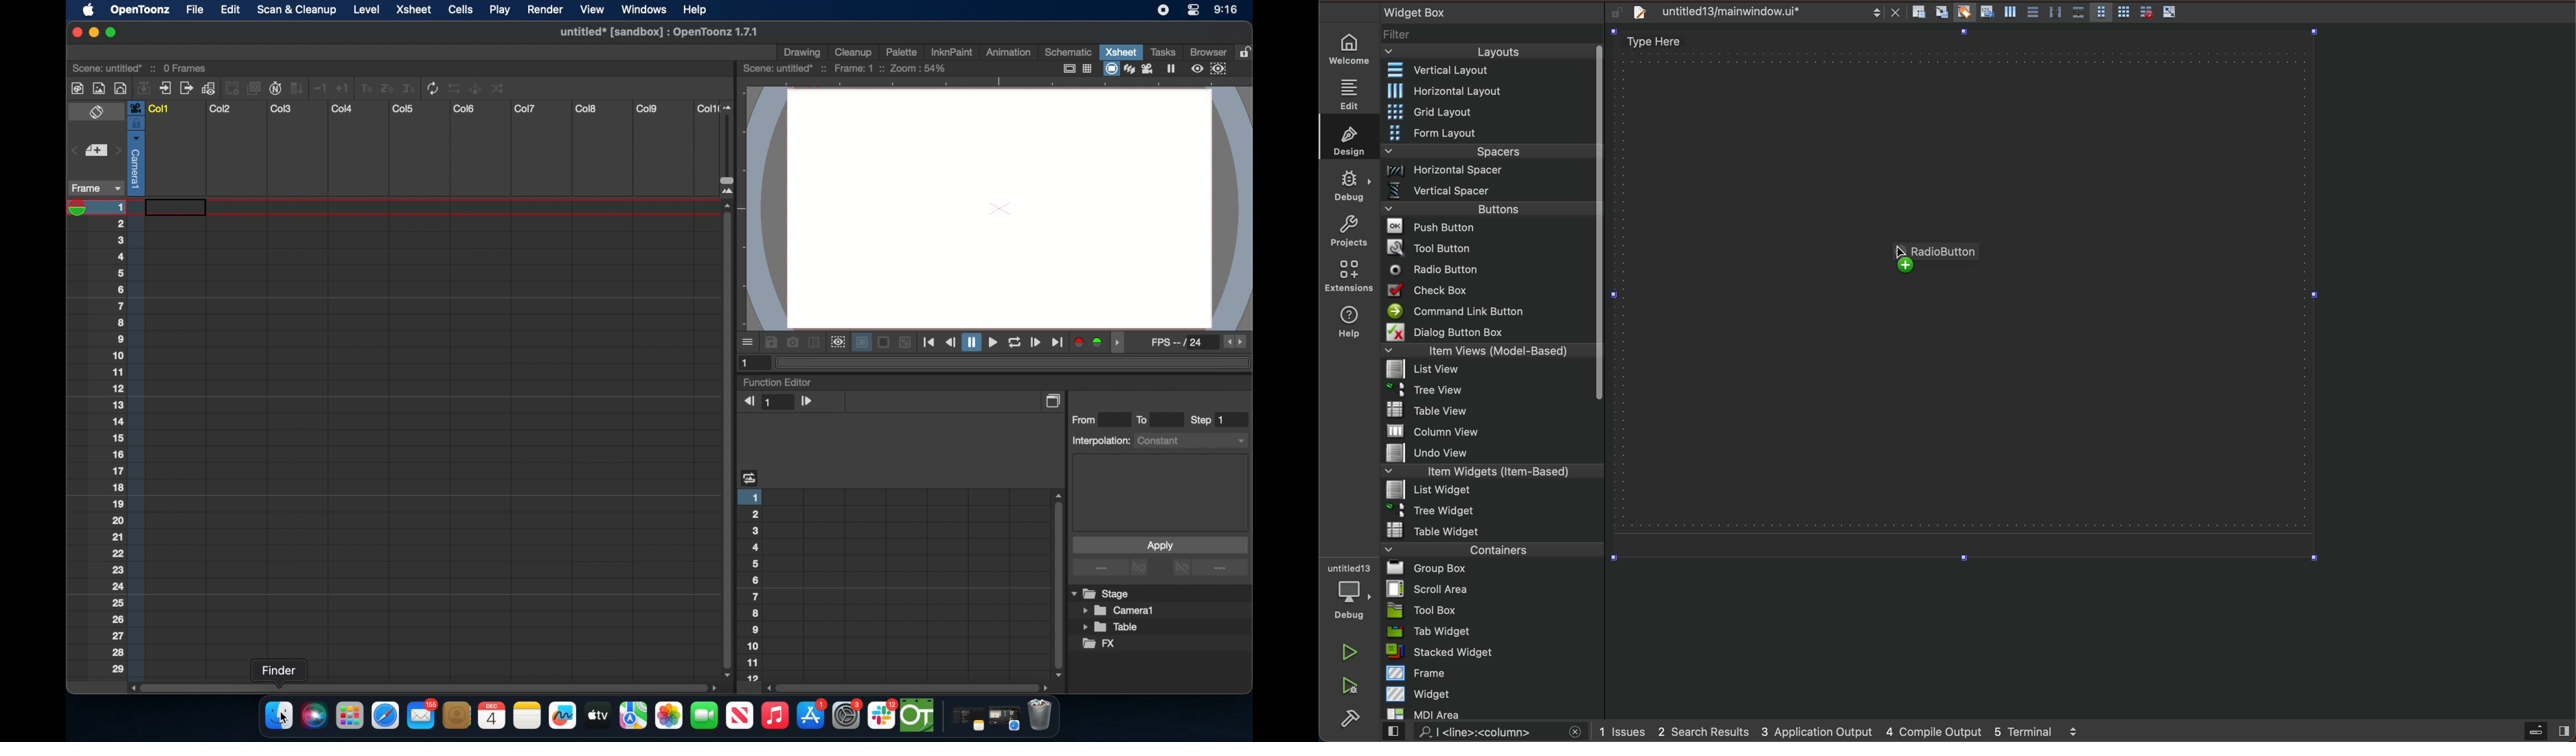  What do you see at coordinates (1225, 11) in the screenshot?
I see `time` at bounding box center [1225, 11].